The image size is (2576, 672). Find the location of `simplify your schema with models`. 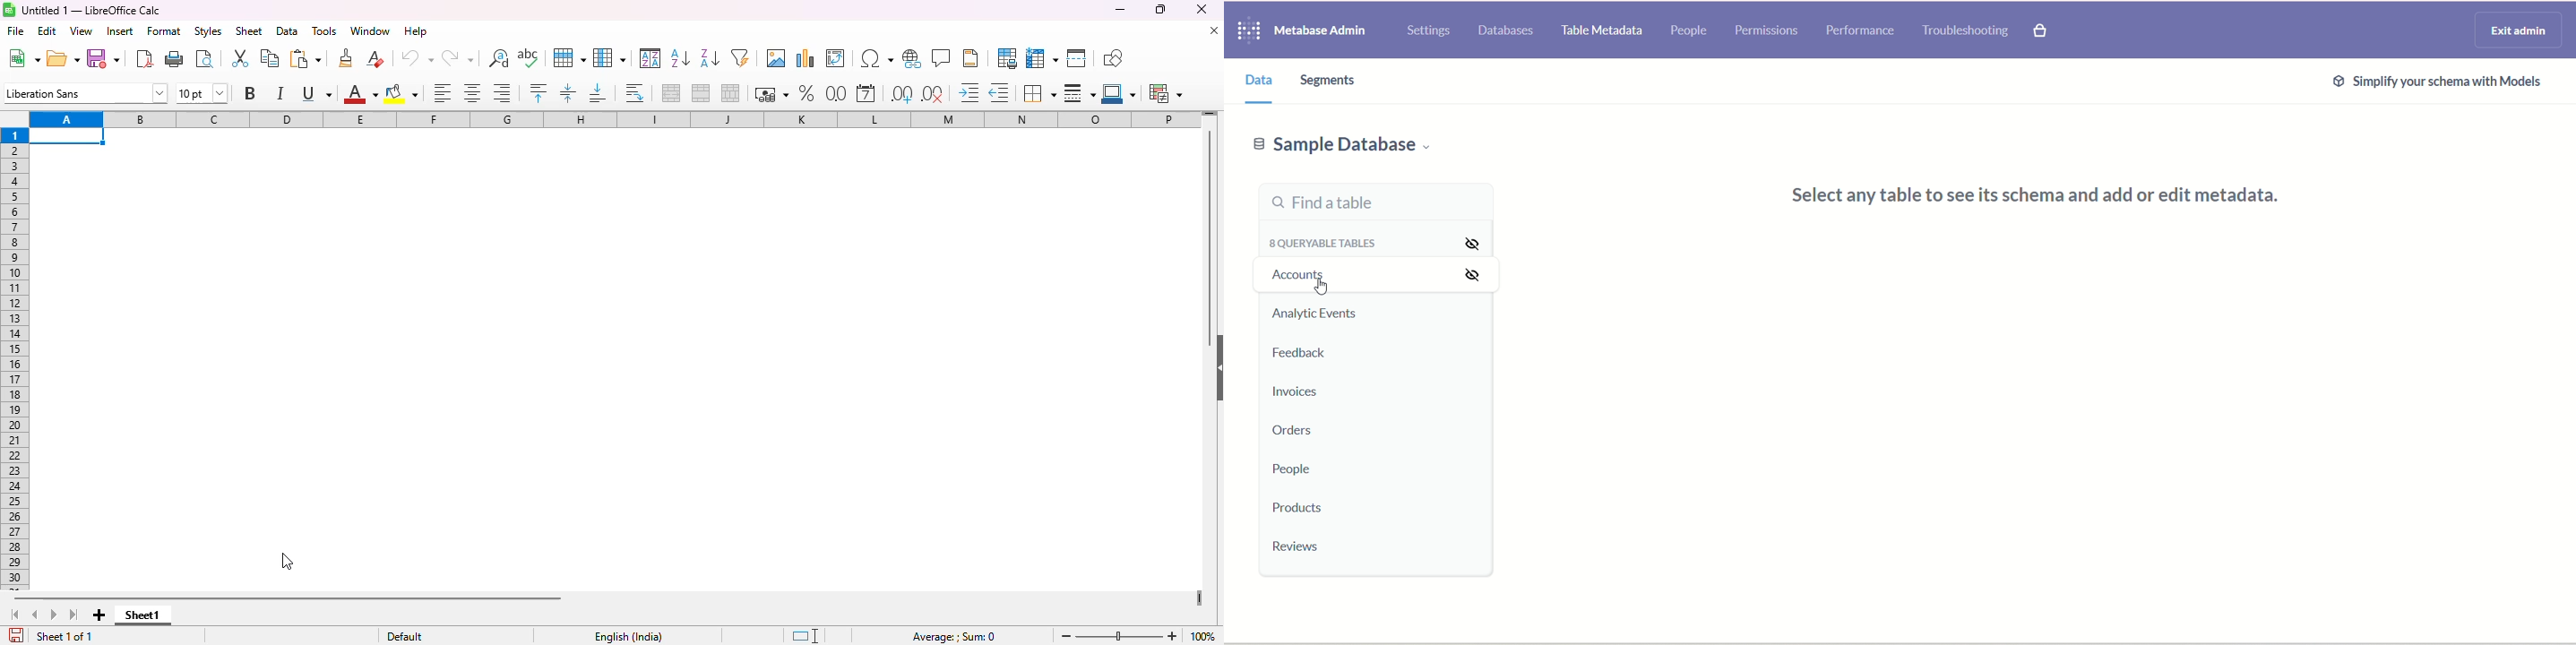

simplify your schema with models is located at coordinates (2451, 84).